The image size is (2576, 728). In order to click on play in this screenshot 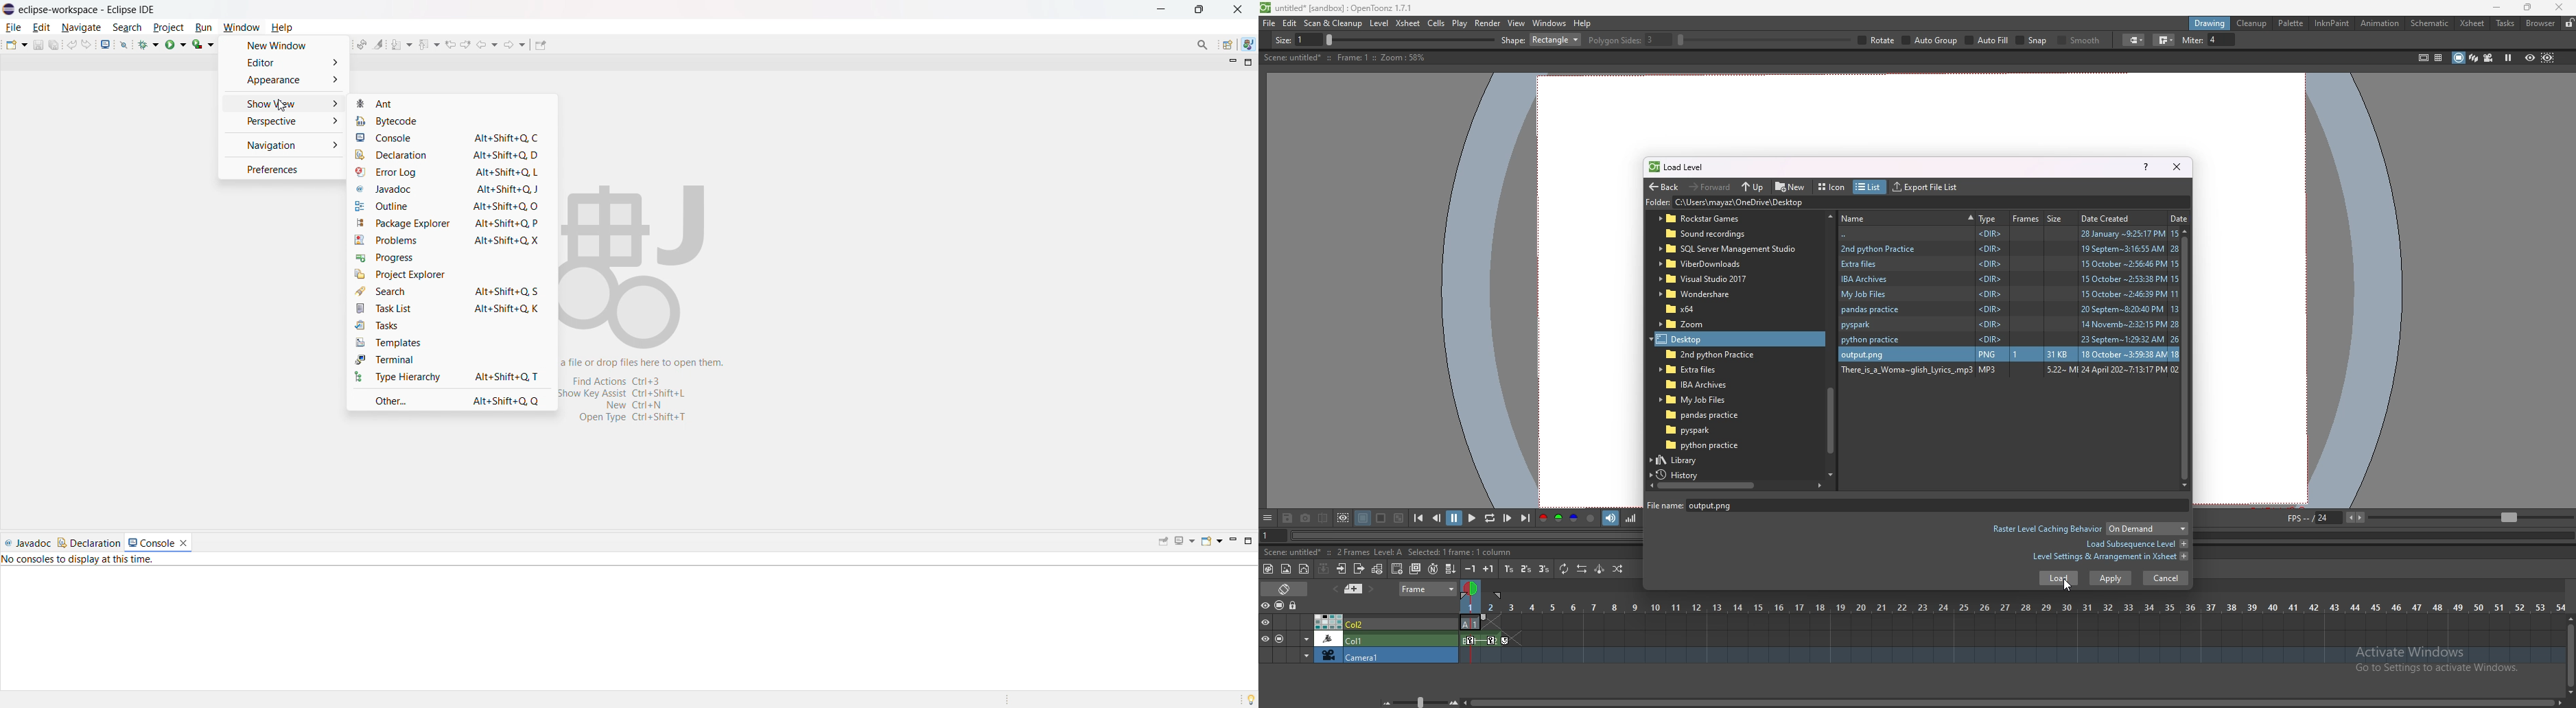, I will do `click(1473, 517)`.